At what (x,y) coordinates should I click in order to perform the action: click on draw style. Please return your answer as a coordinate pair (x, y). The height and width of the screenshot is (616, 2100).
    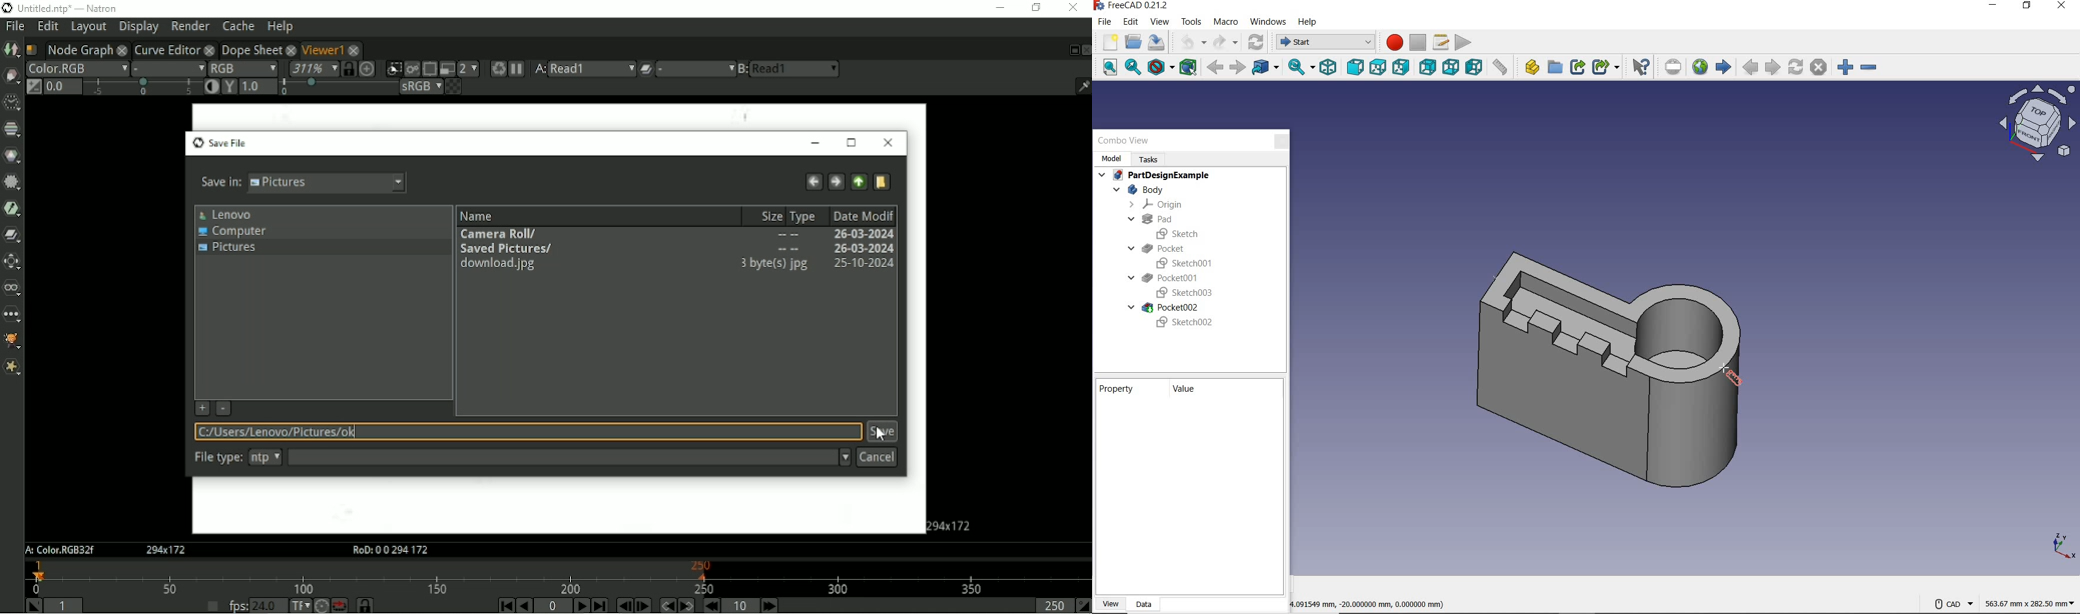
    Looking at the image, I should click on (1160, 68).